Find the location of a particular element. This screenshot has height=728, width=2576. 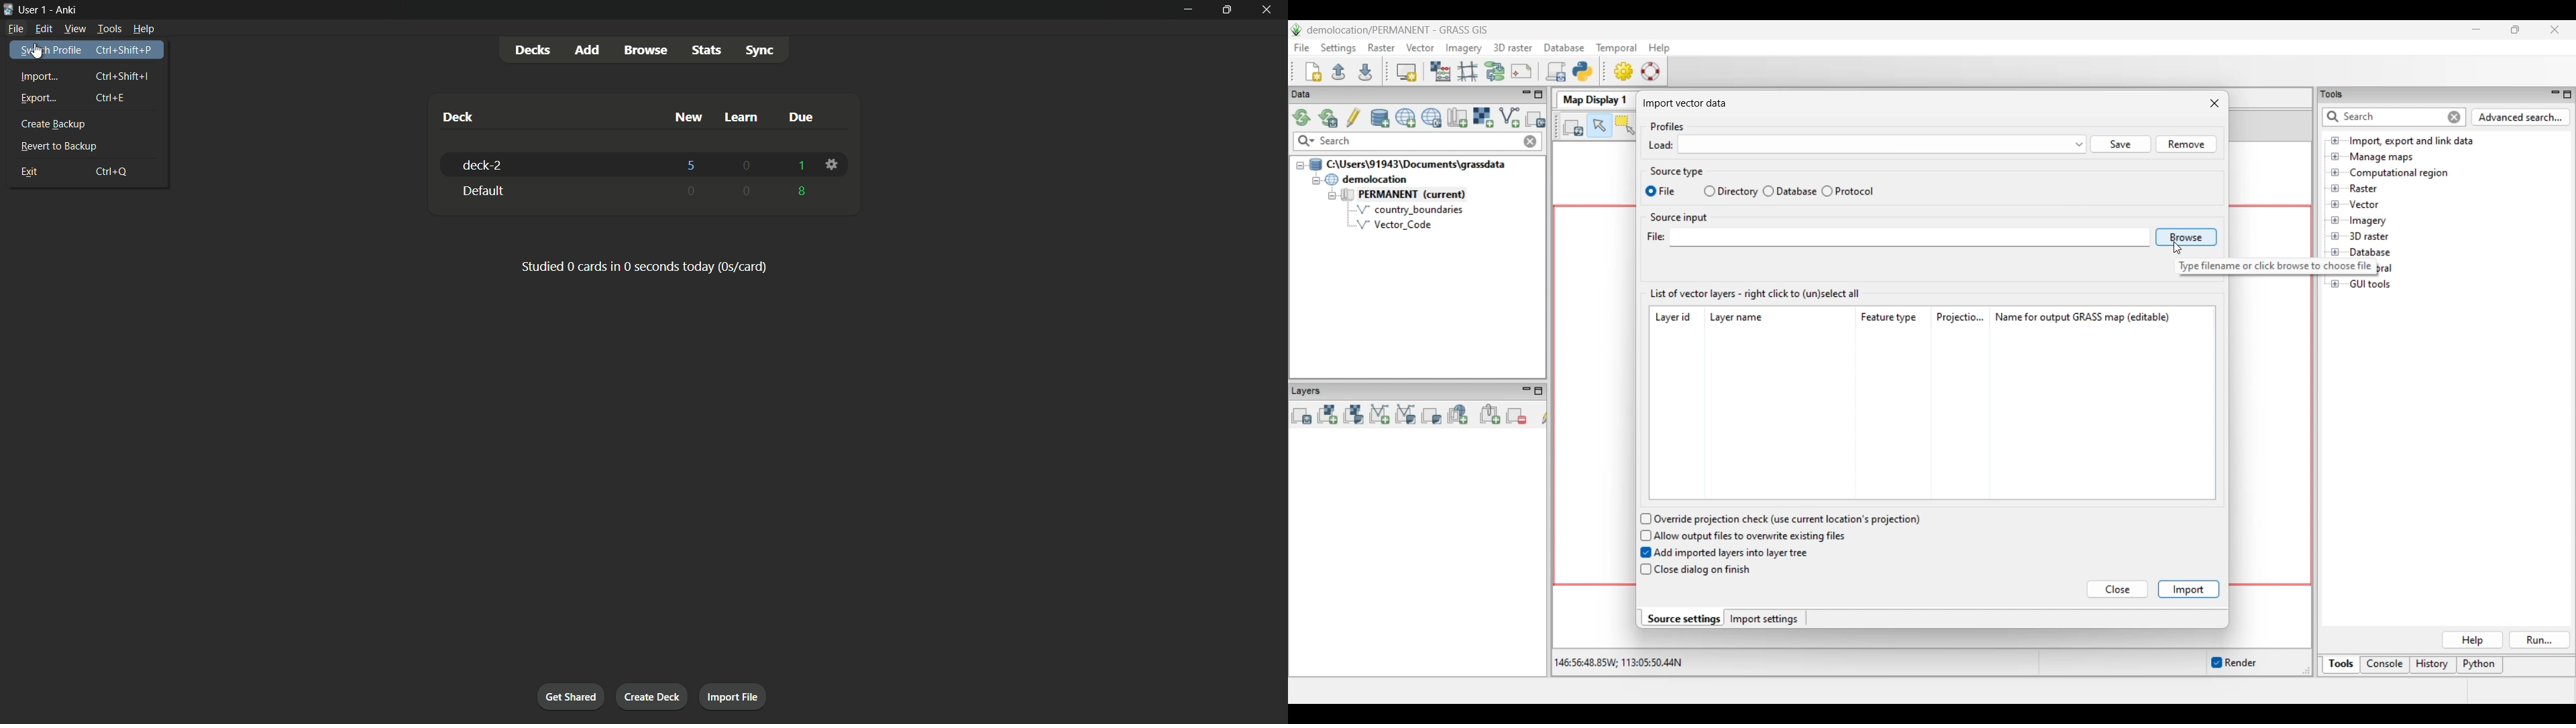

Browse is located at coordinates (647, 50).